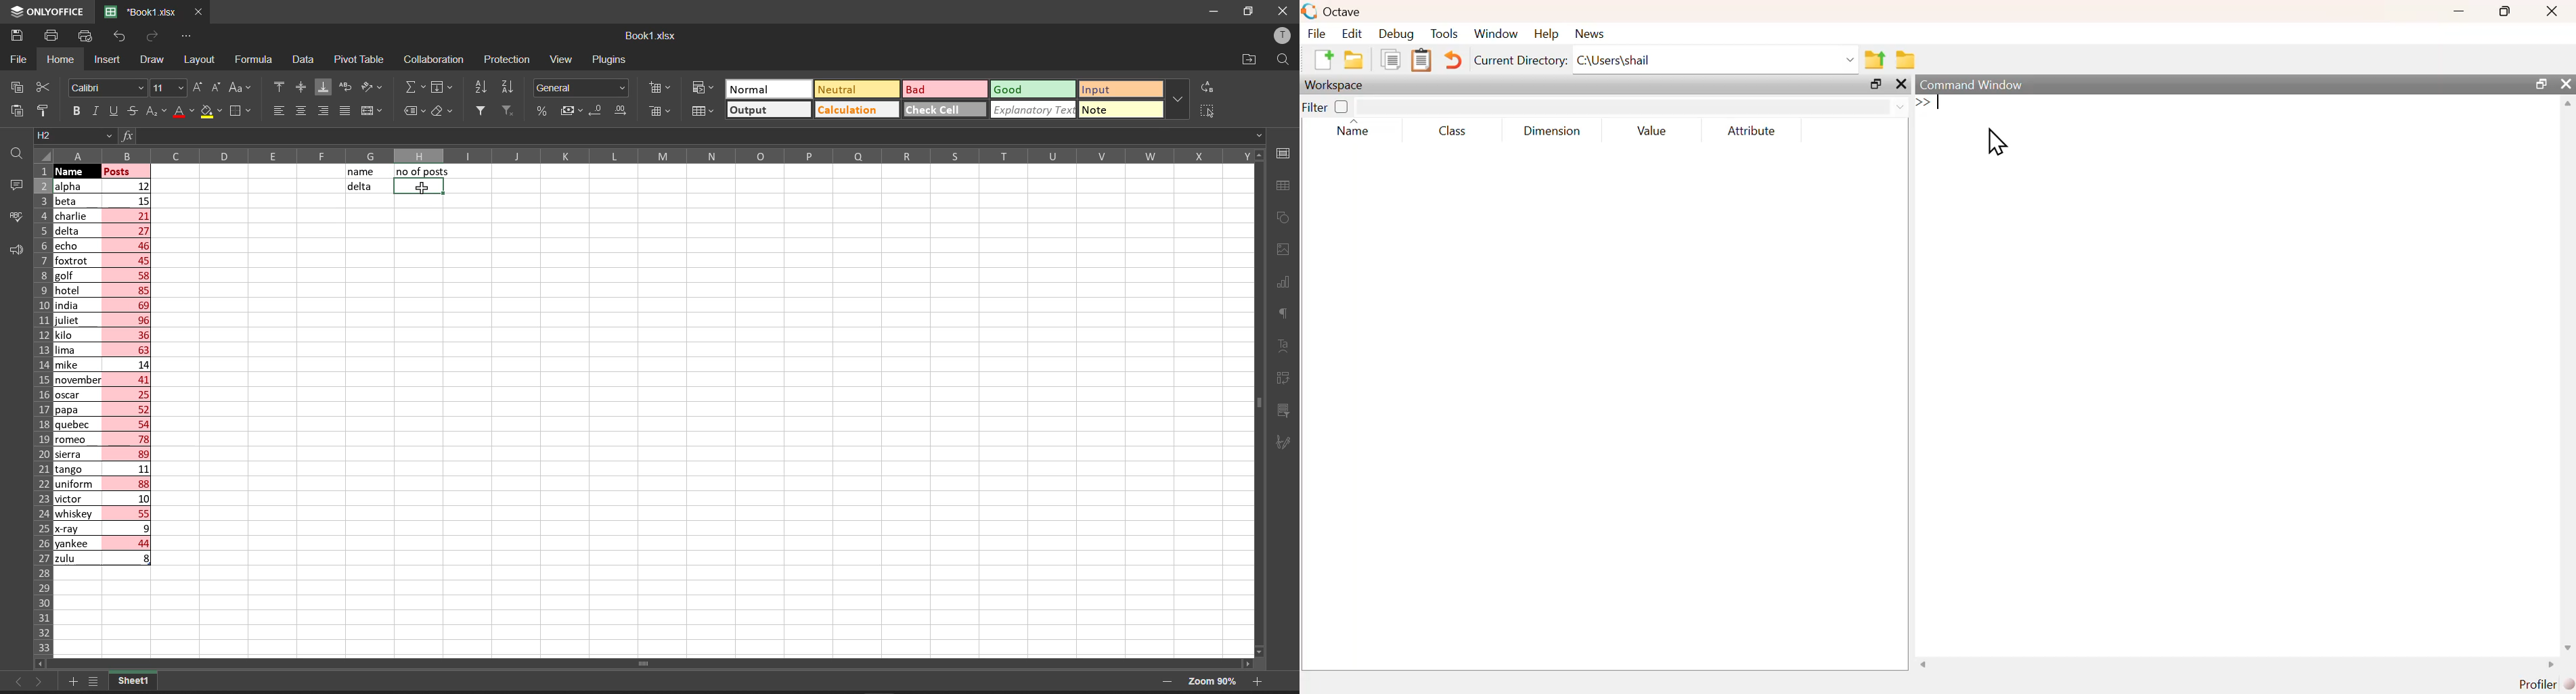 The width and height of the screenshot is (2576, 700). What do you see at coordinates (1290, 407) in the screenshot?
I see `slicer settings` at bounding box center [1290, 407].